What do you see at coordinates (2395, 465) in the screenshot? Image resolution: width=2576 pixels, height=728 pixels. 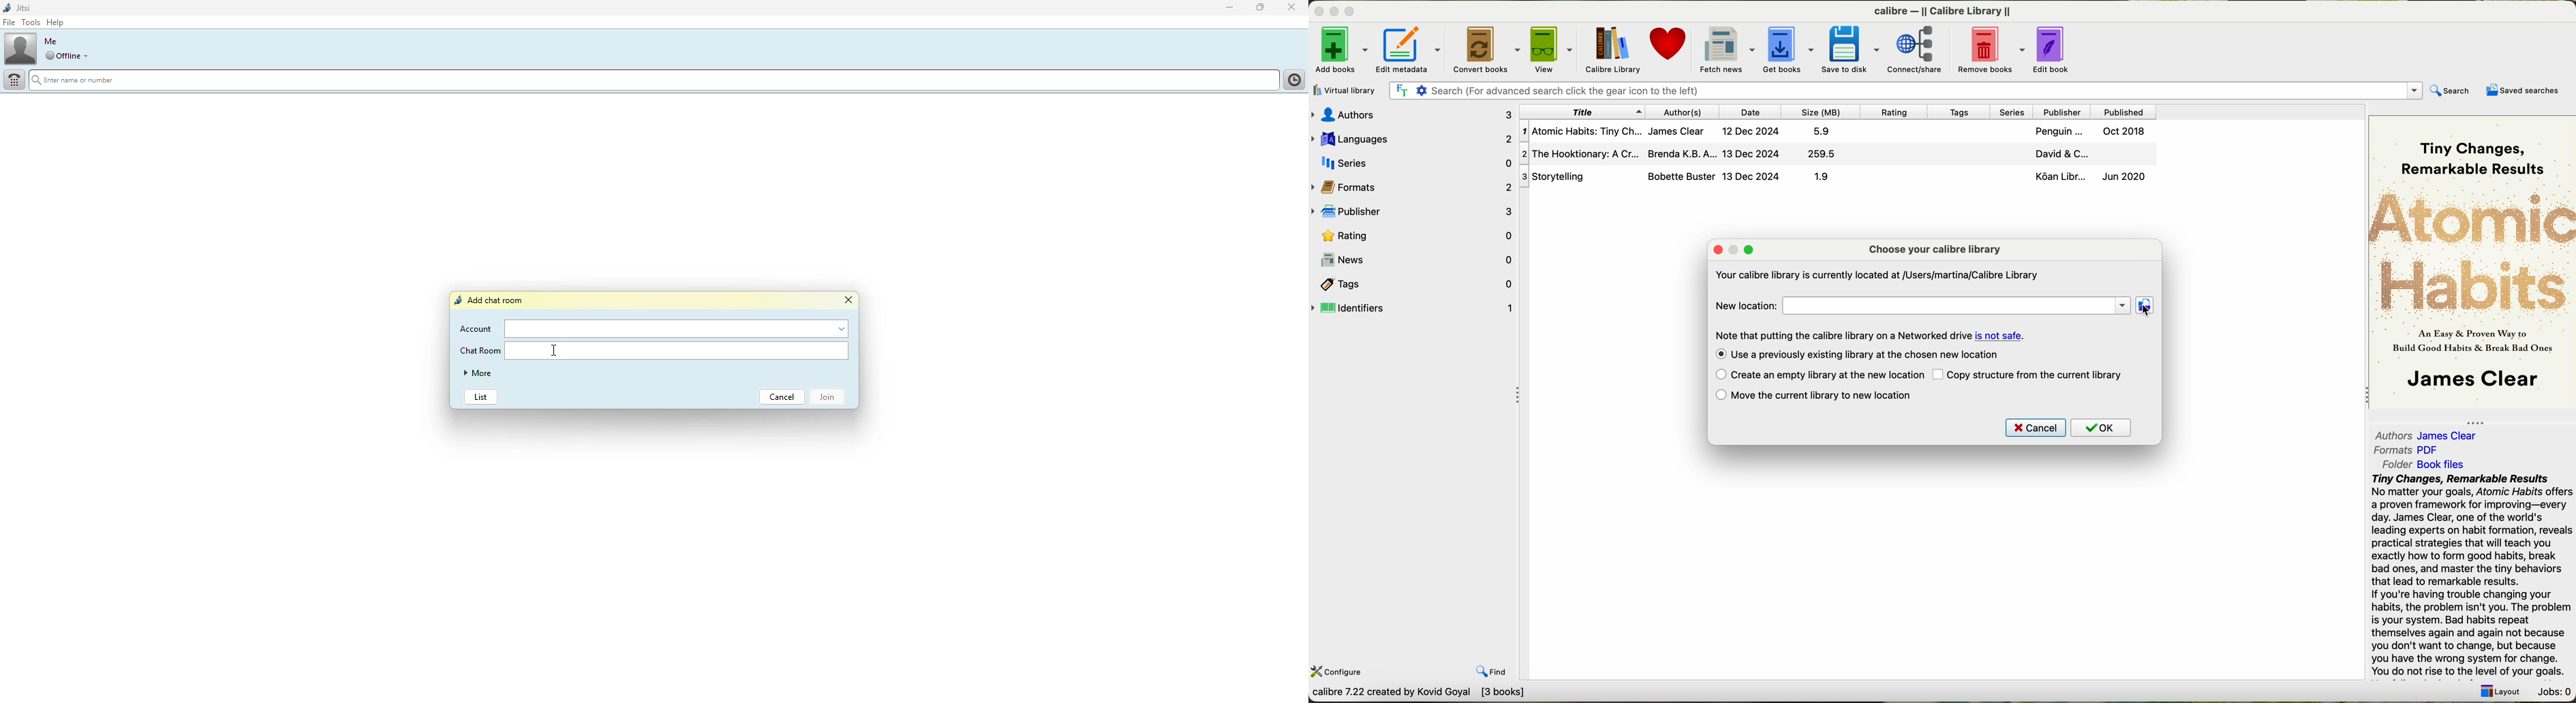 I see `folder` at bounding box center [2395, 465].